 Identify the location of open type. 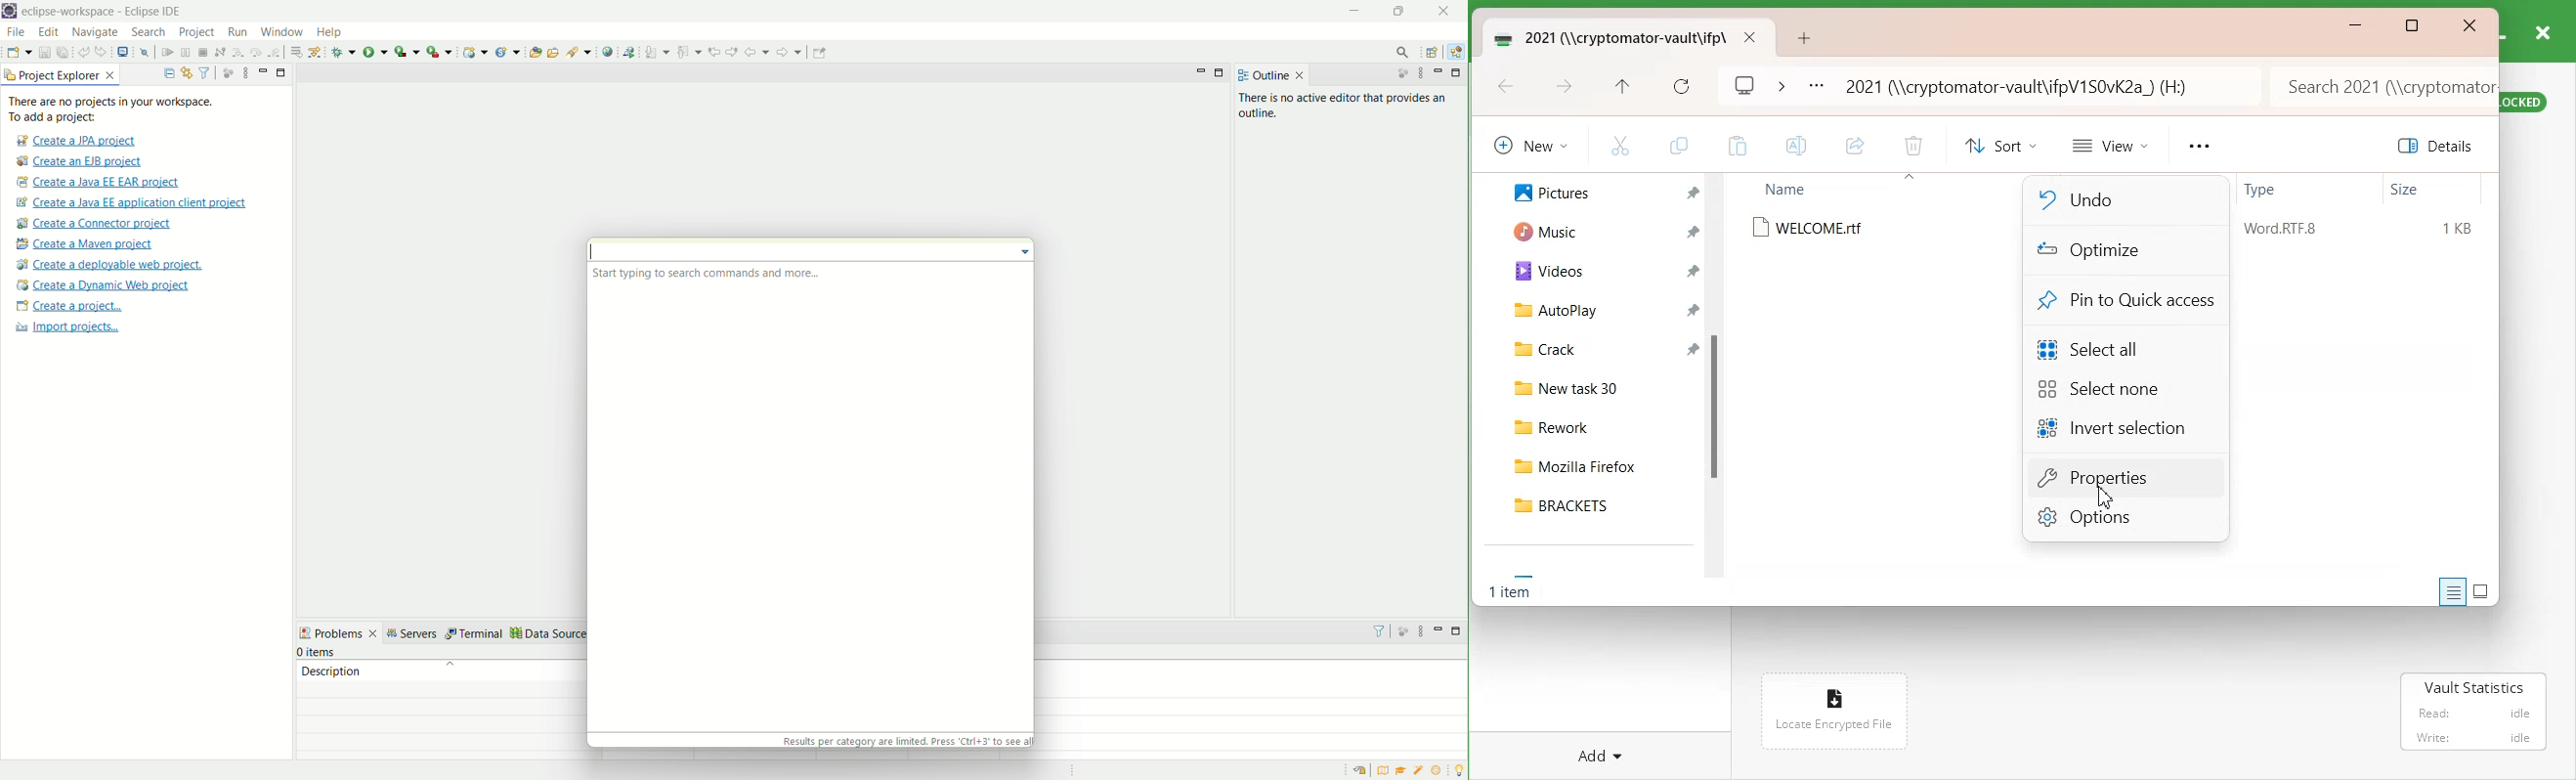
(534, 53).